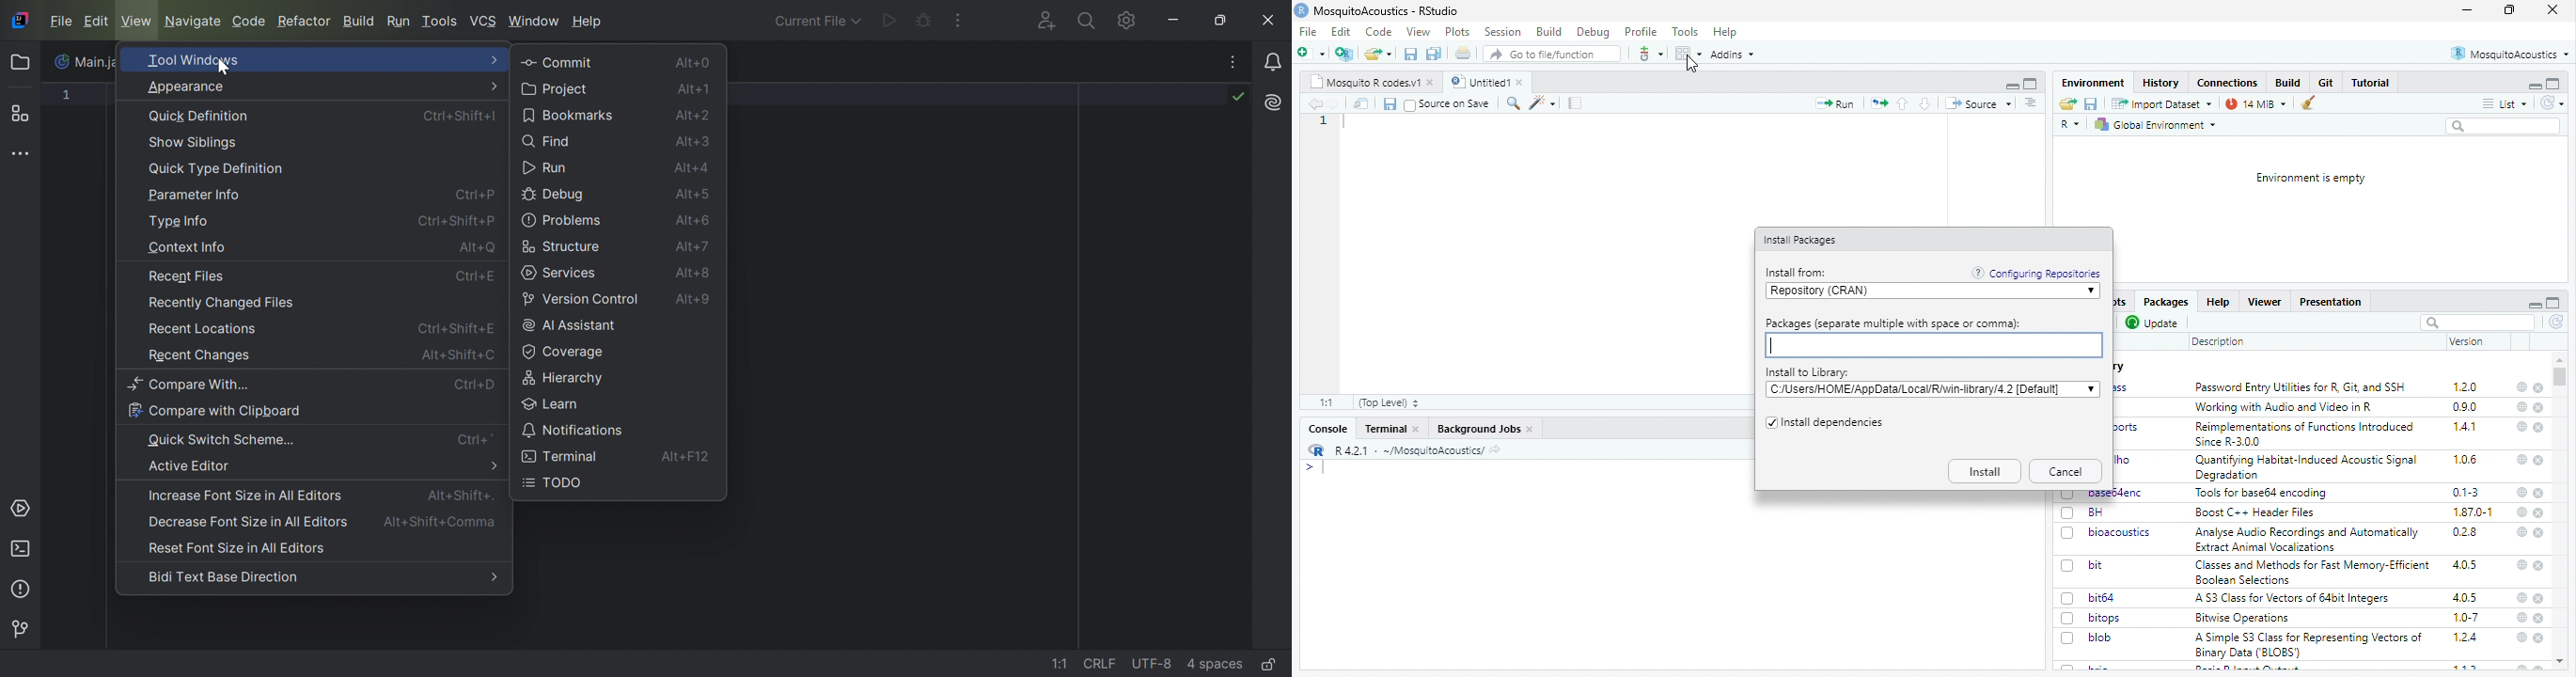  What do you see at coordinates (193, 21) in the screenshot?
I see `Navigate` at bounding box center [193, 21].